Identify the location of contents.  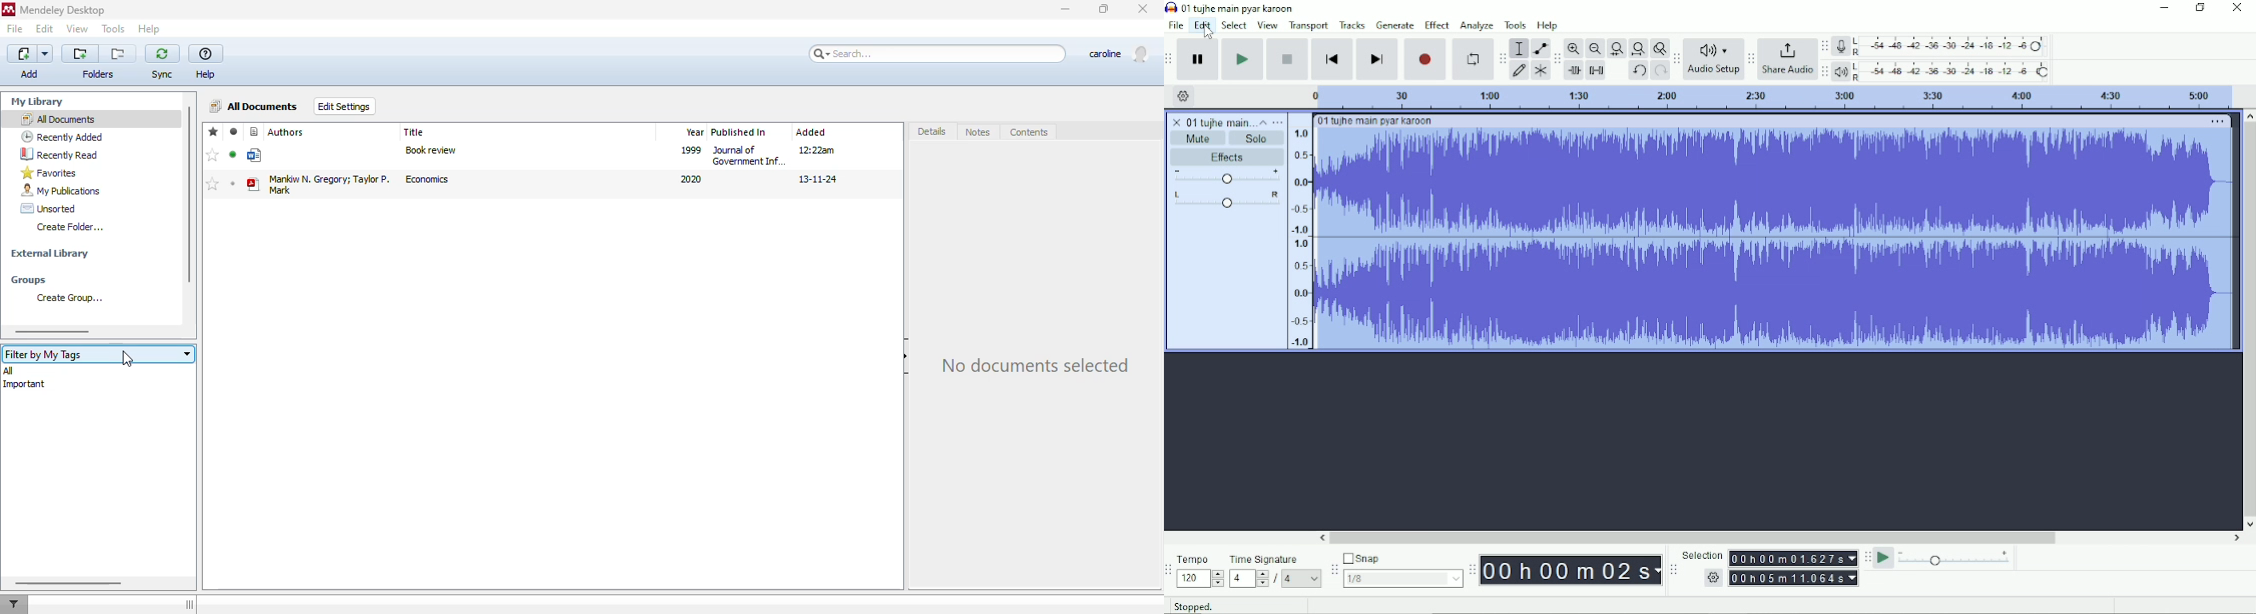
(1030, 132).